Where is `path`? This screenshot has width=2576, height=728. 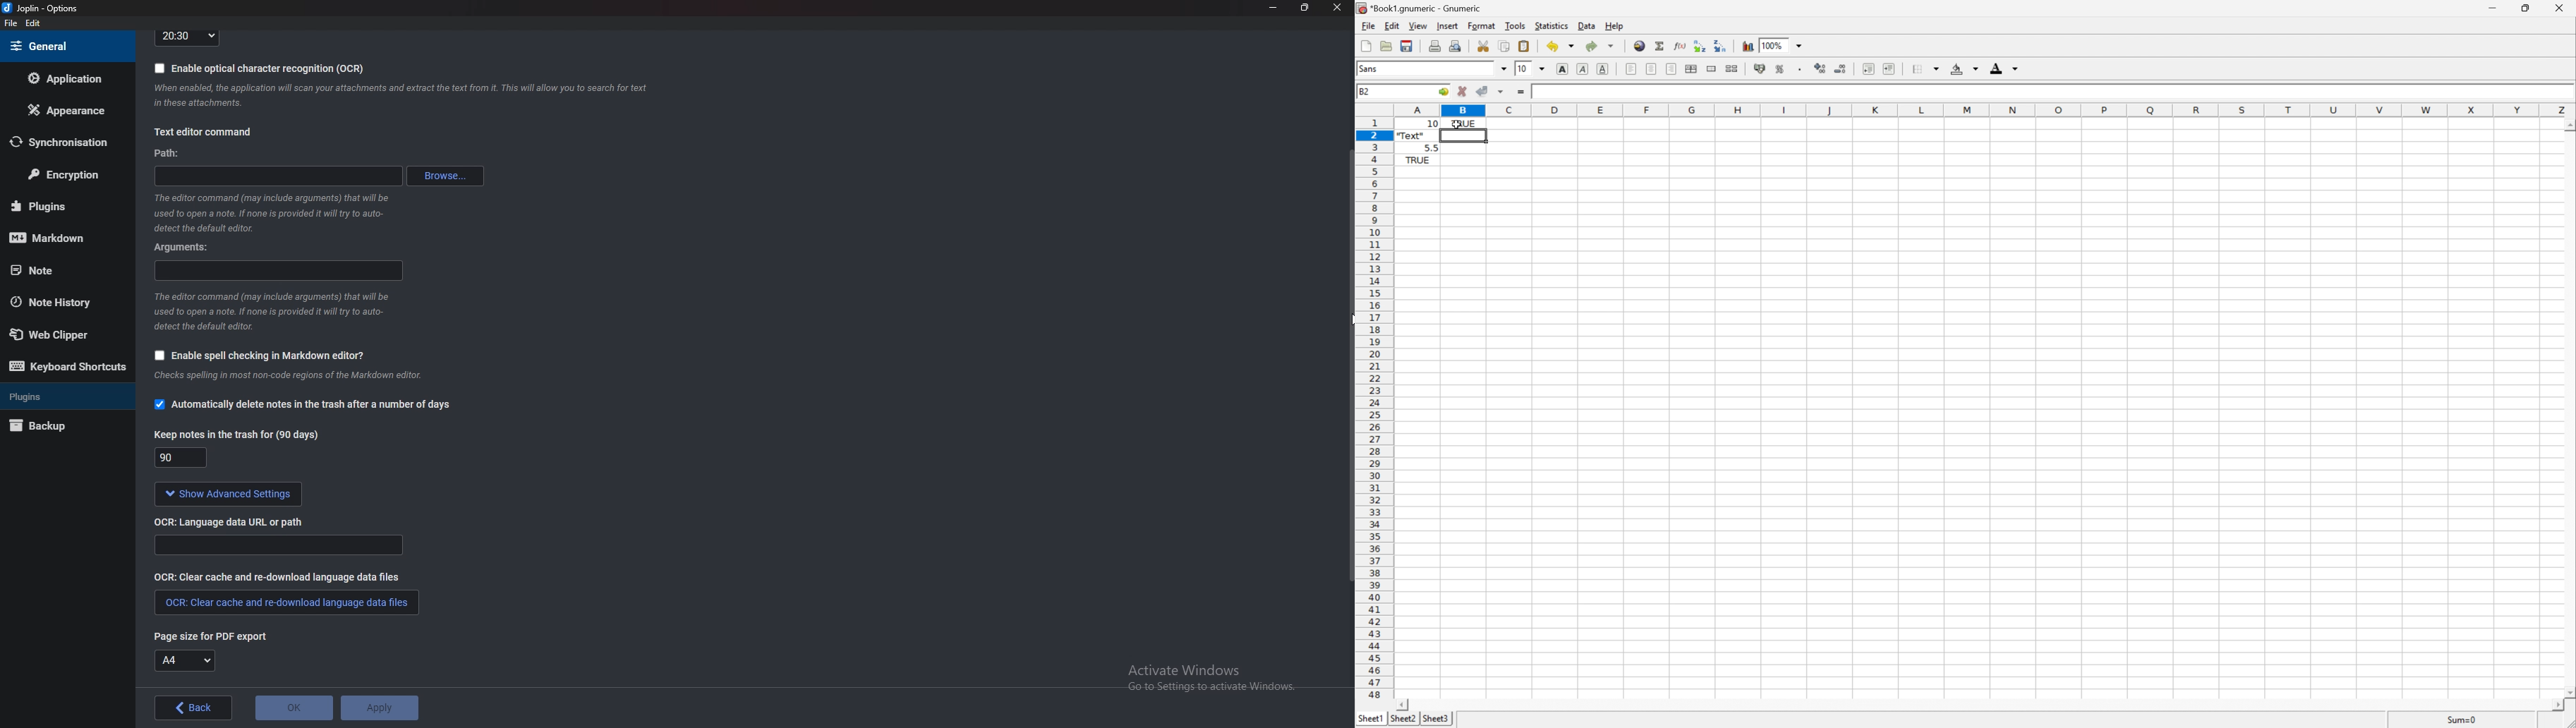
path is located at coordinates (284, 174).